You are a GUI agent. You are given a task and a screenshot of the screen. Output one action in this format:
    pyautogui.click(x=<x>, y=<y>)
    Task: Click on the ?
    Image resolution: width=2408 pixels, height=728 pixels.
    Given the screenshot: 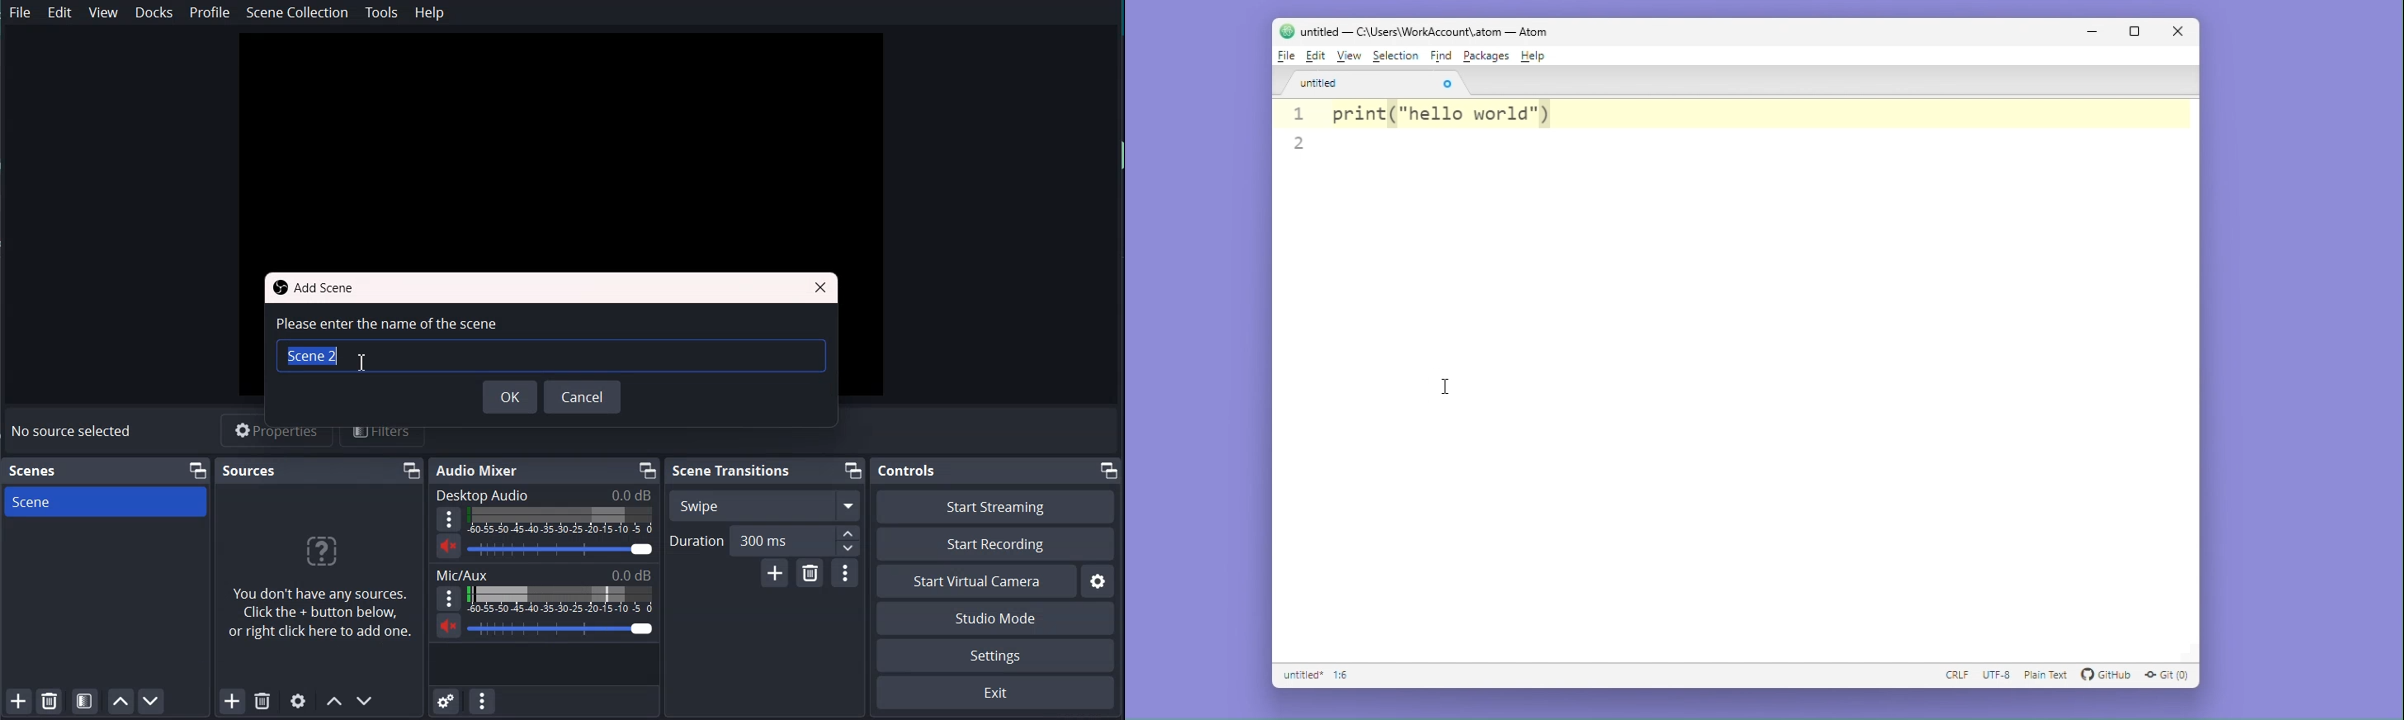 What is the action you would take?
    pyautogui.click(x=320, y=555)
    